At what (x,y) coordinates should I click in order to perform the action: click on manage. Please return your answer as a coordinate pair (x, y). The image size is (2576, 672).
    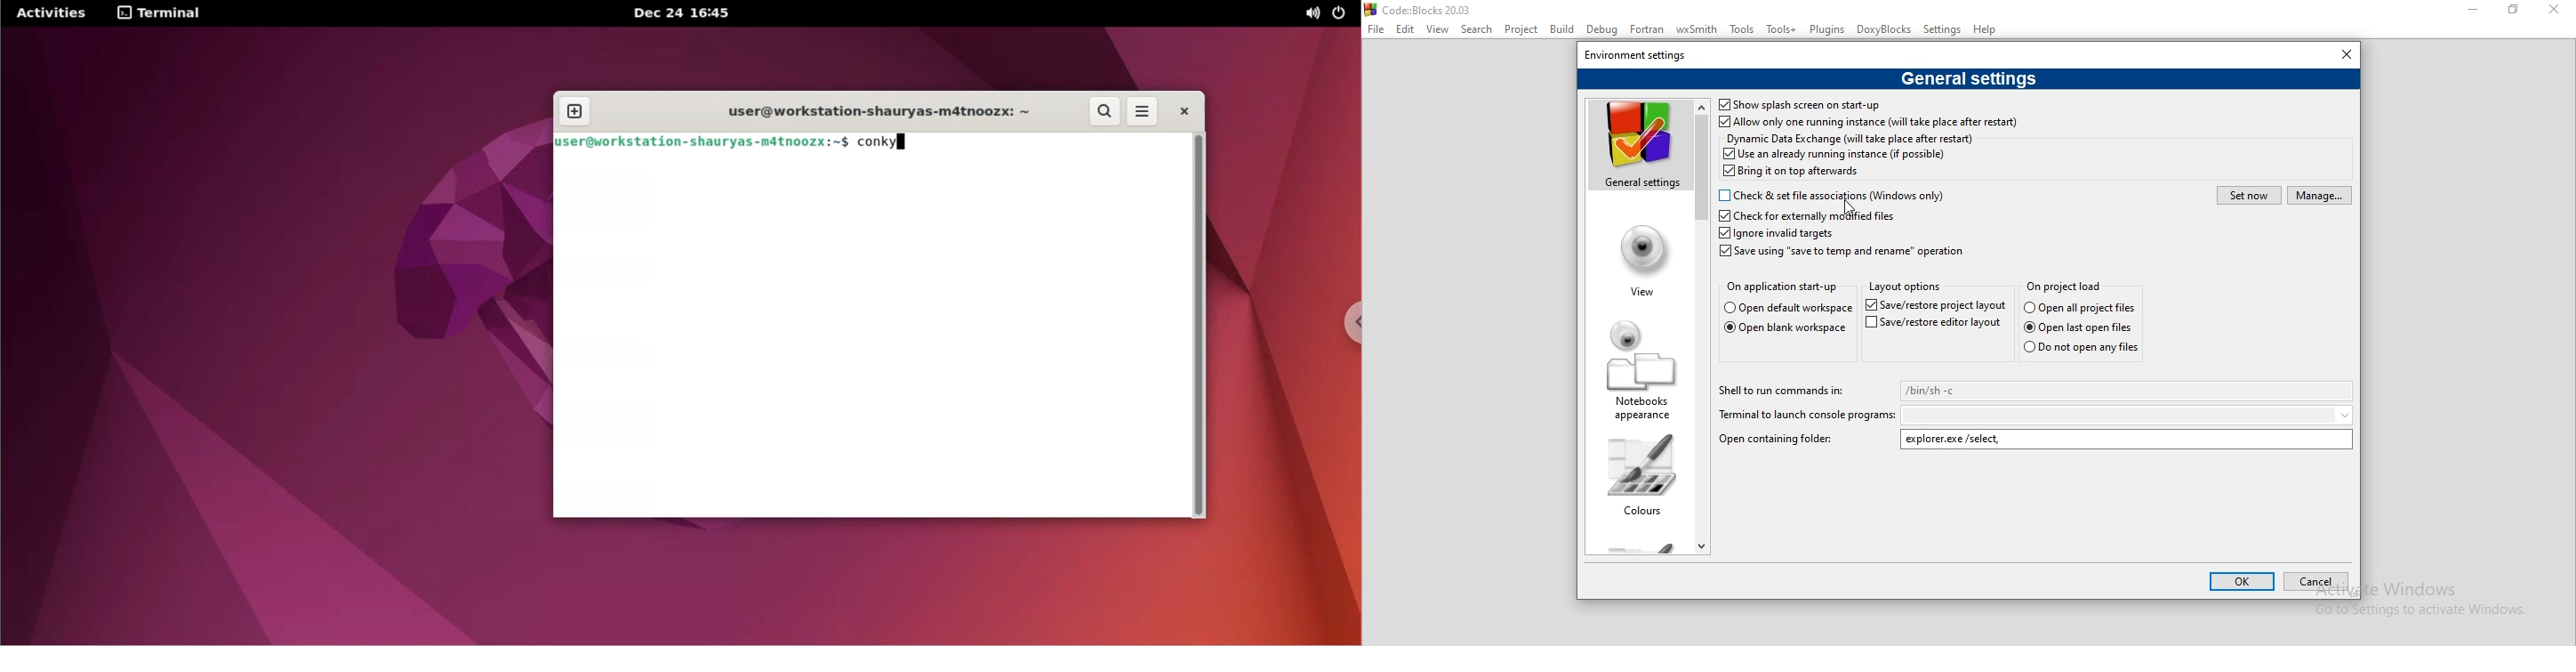
    Looking at the image, I should click on (2320, 196).